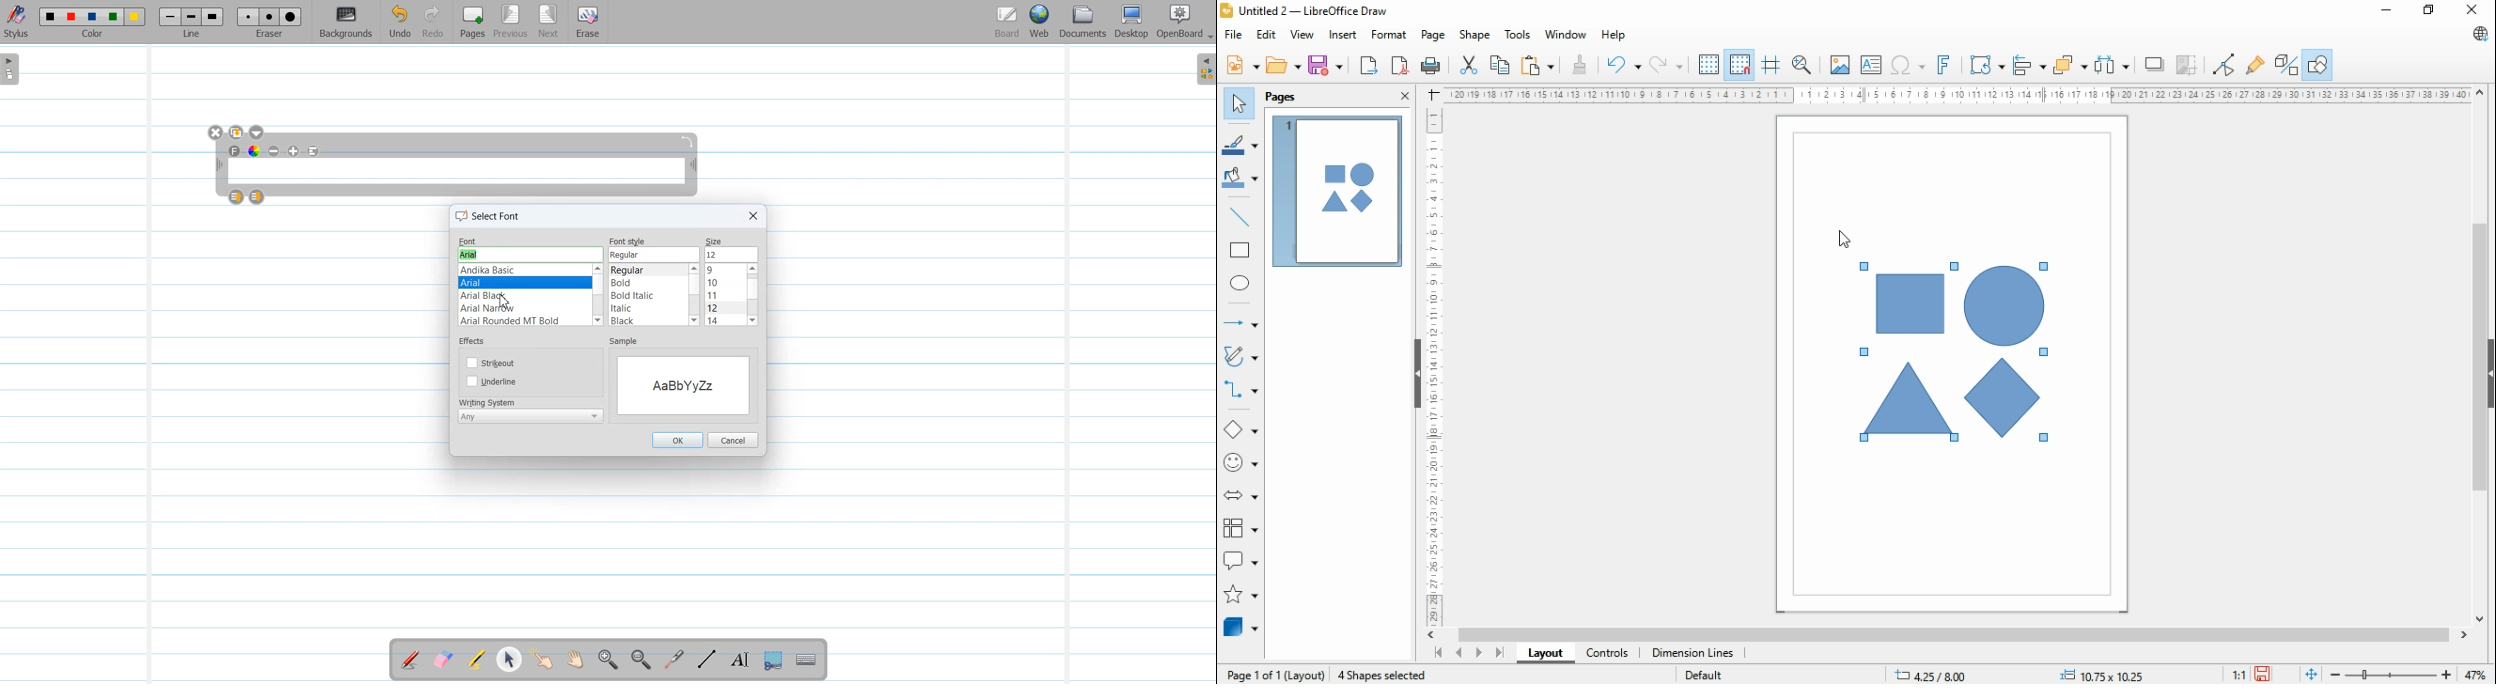  Describe the element at coordinates (1242, 594) in the screenshot. I see `stars and banners` at that location.